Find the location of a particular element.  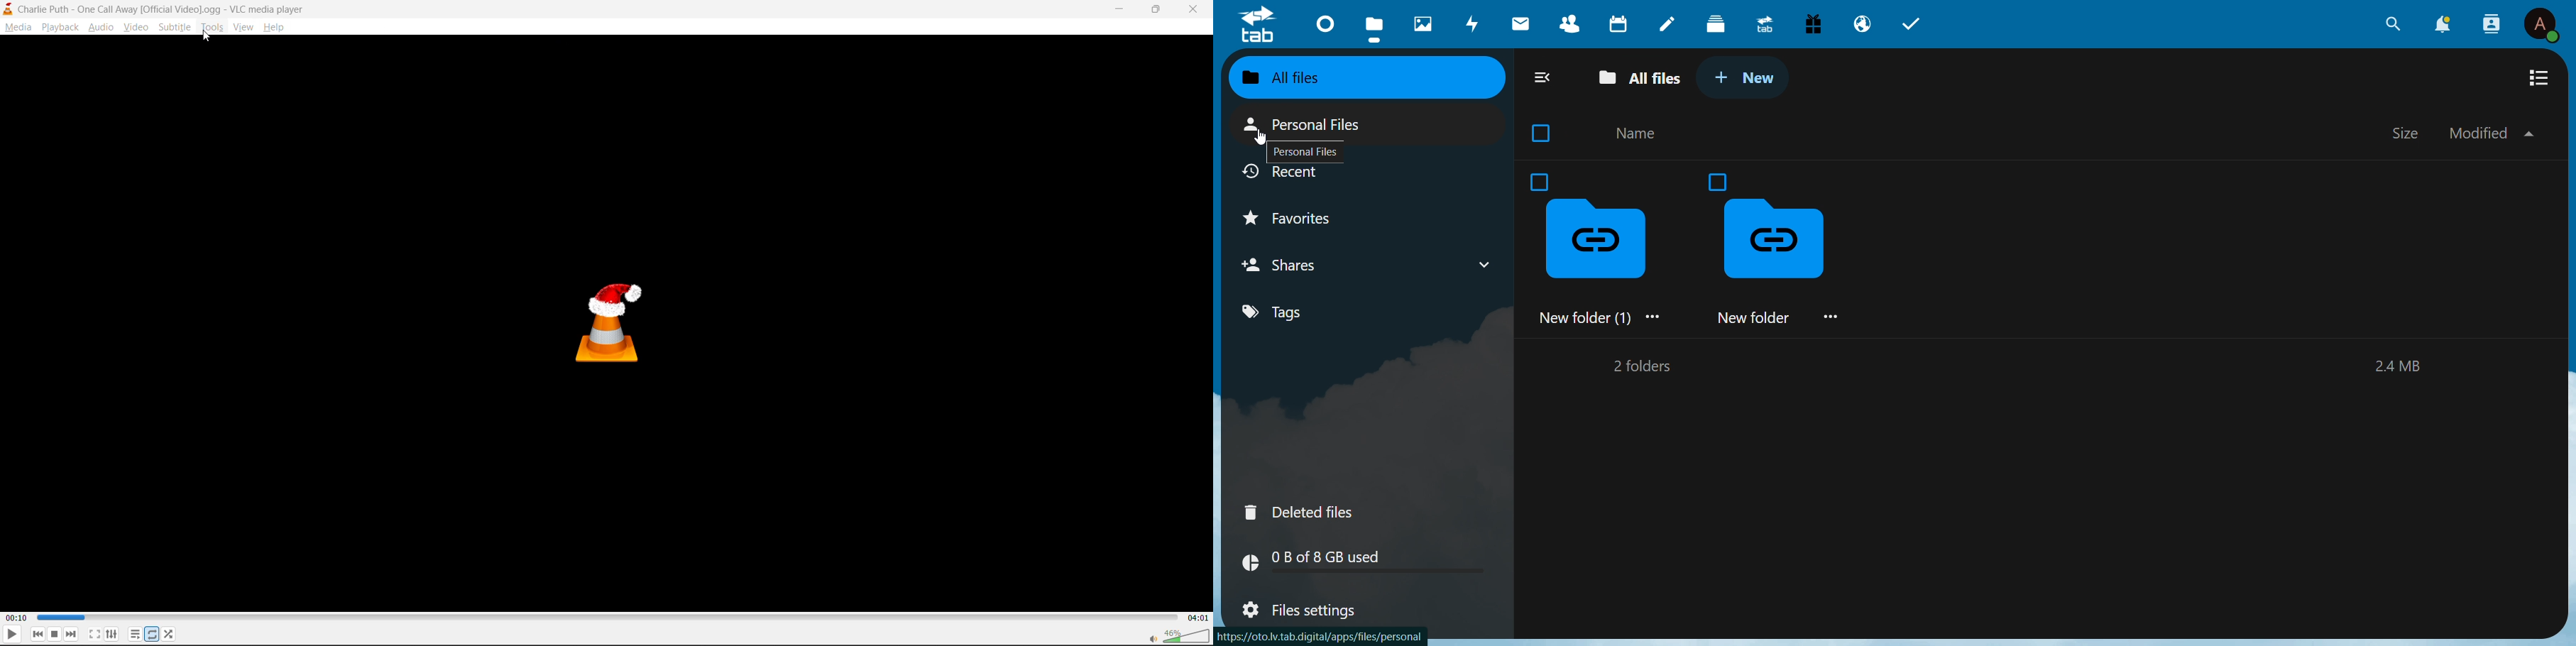

email is located at coordinates (1862, 25).